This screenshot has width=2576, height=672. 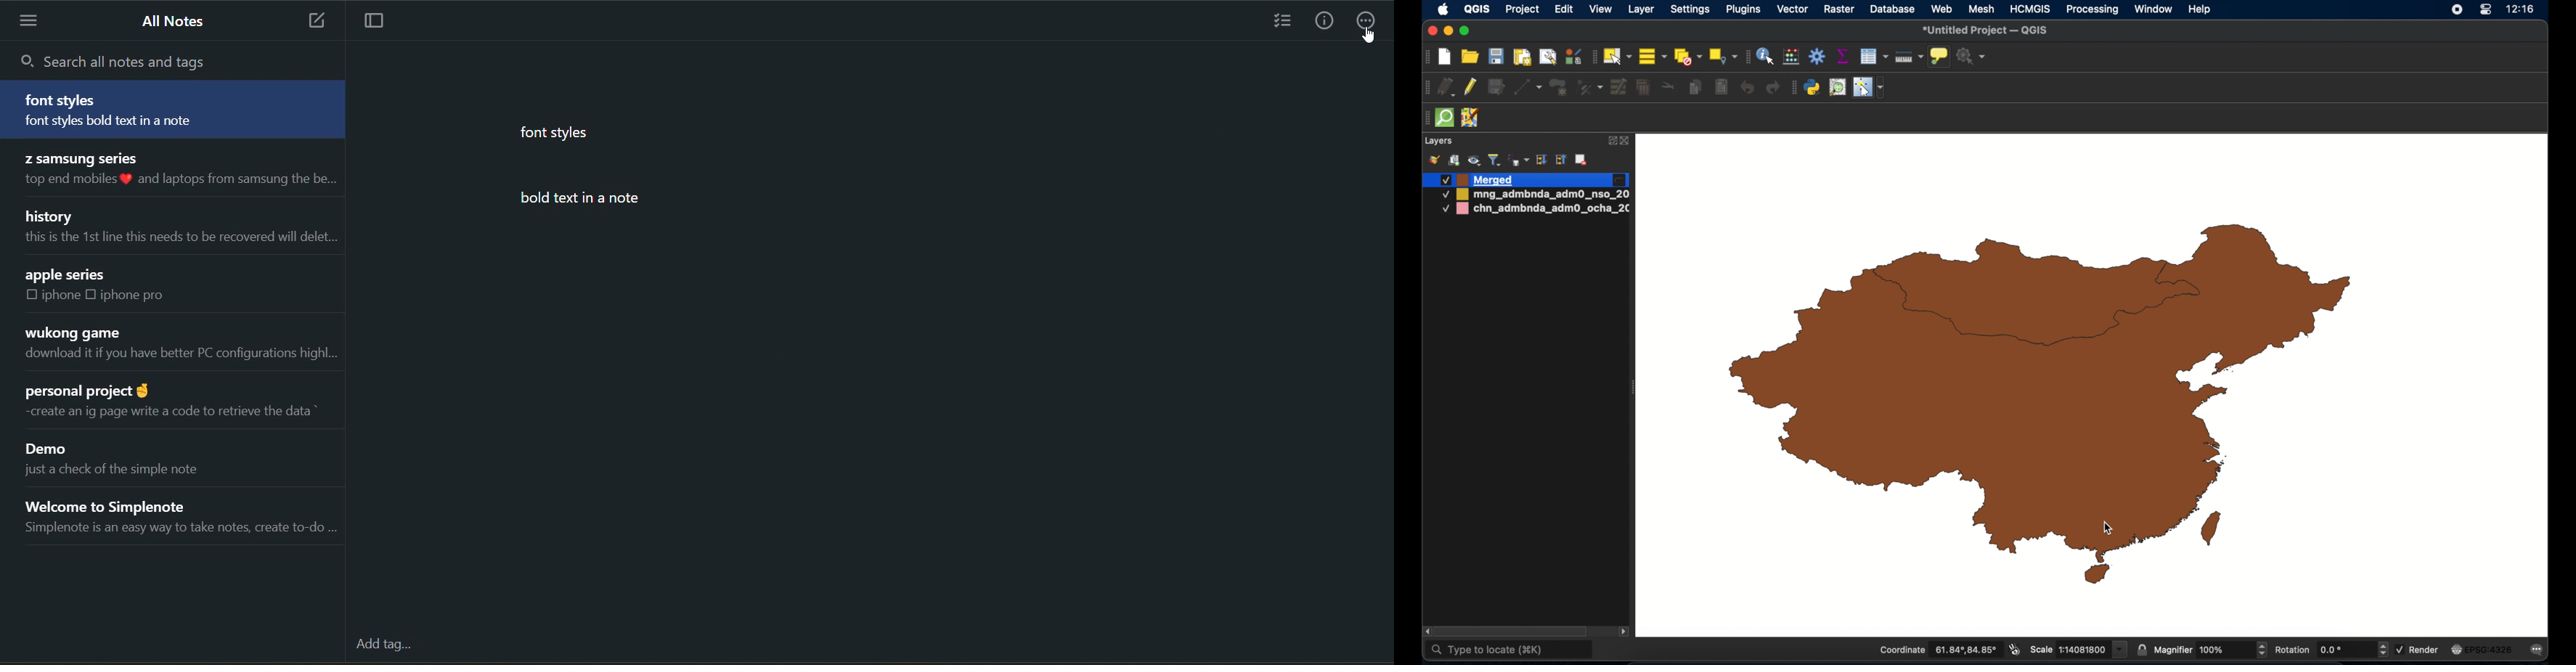 I want to click on identify features, so click(x=1765, y=56).